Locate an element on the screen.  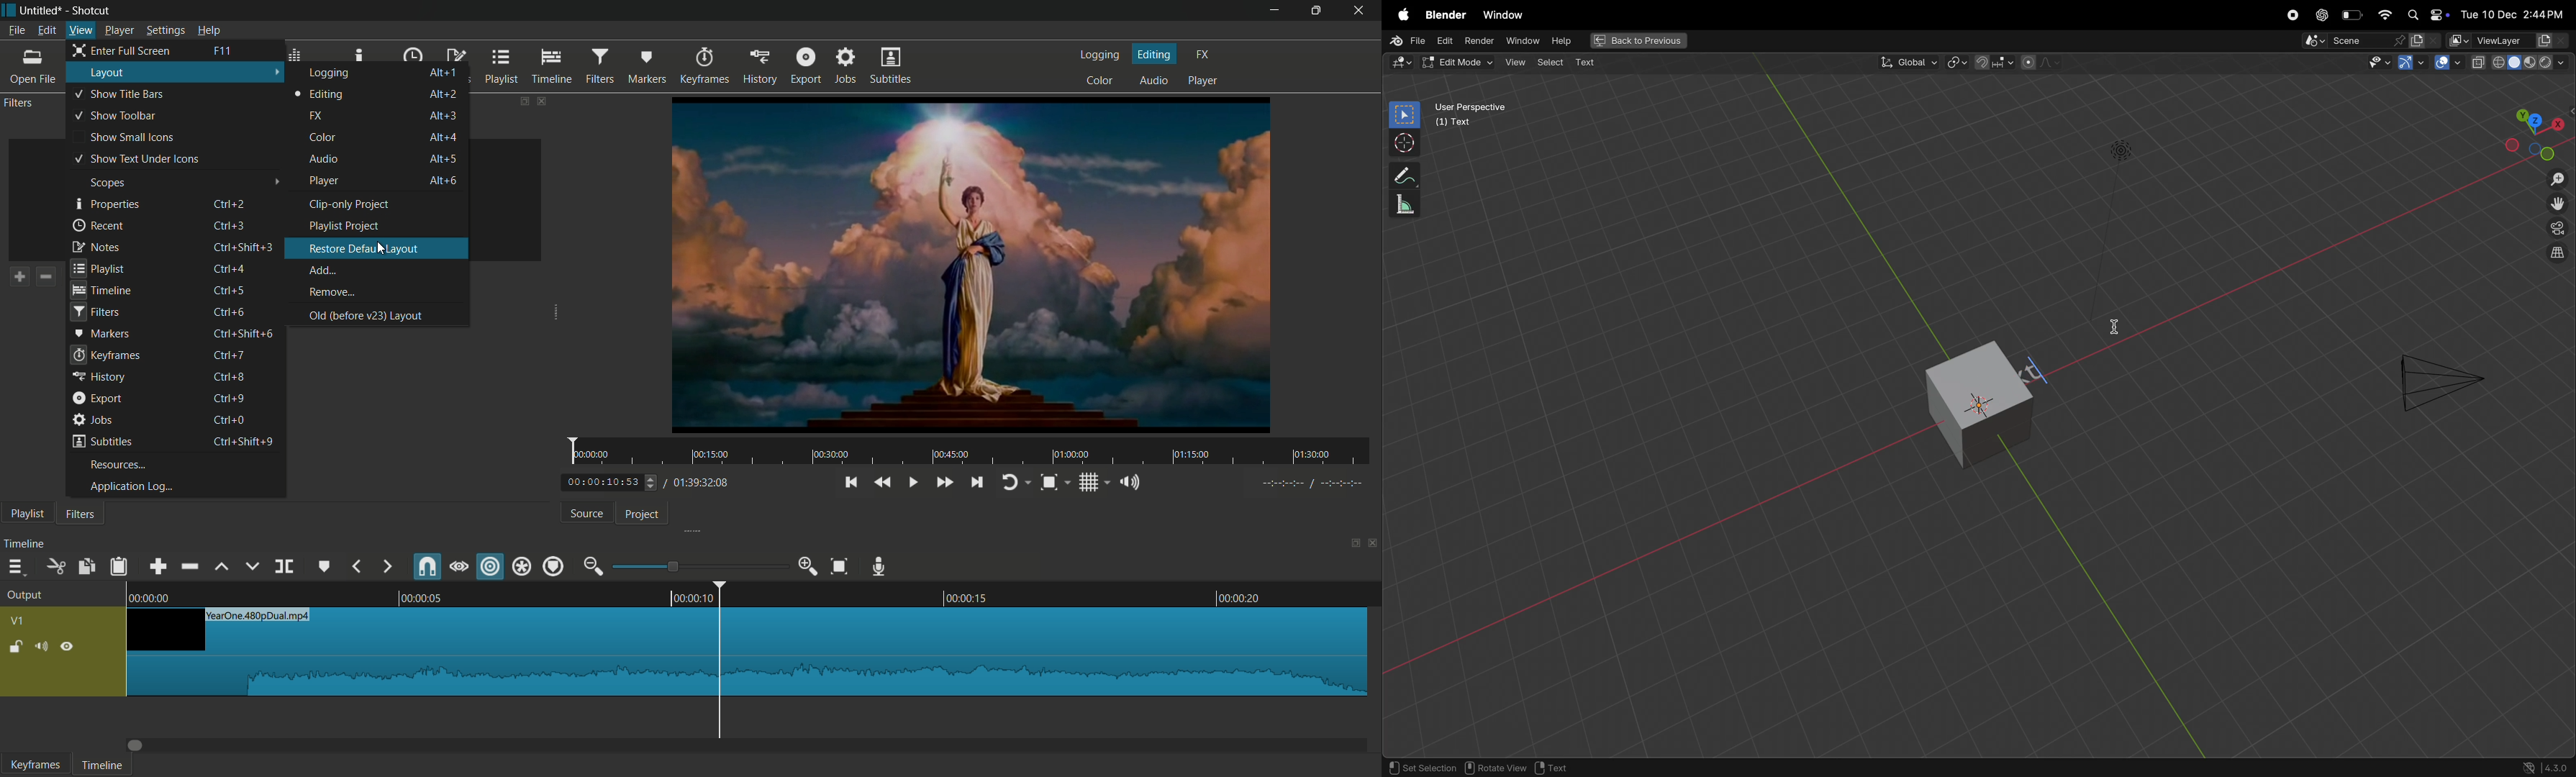
keyboard shortcut is located at coordinates (229, 224).